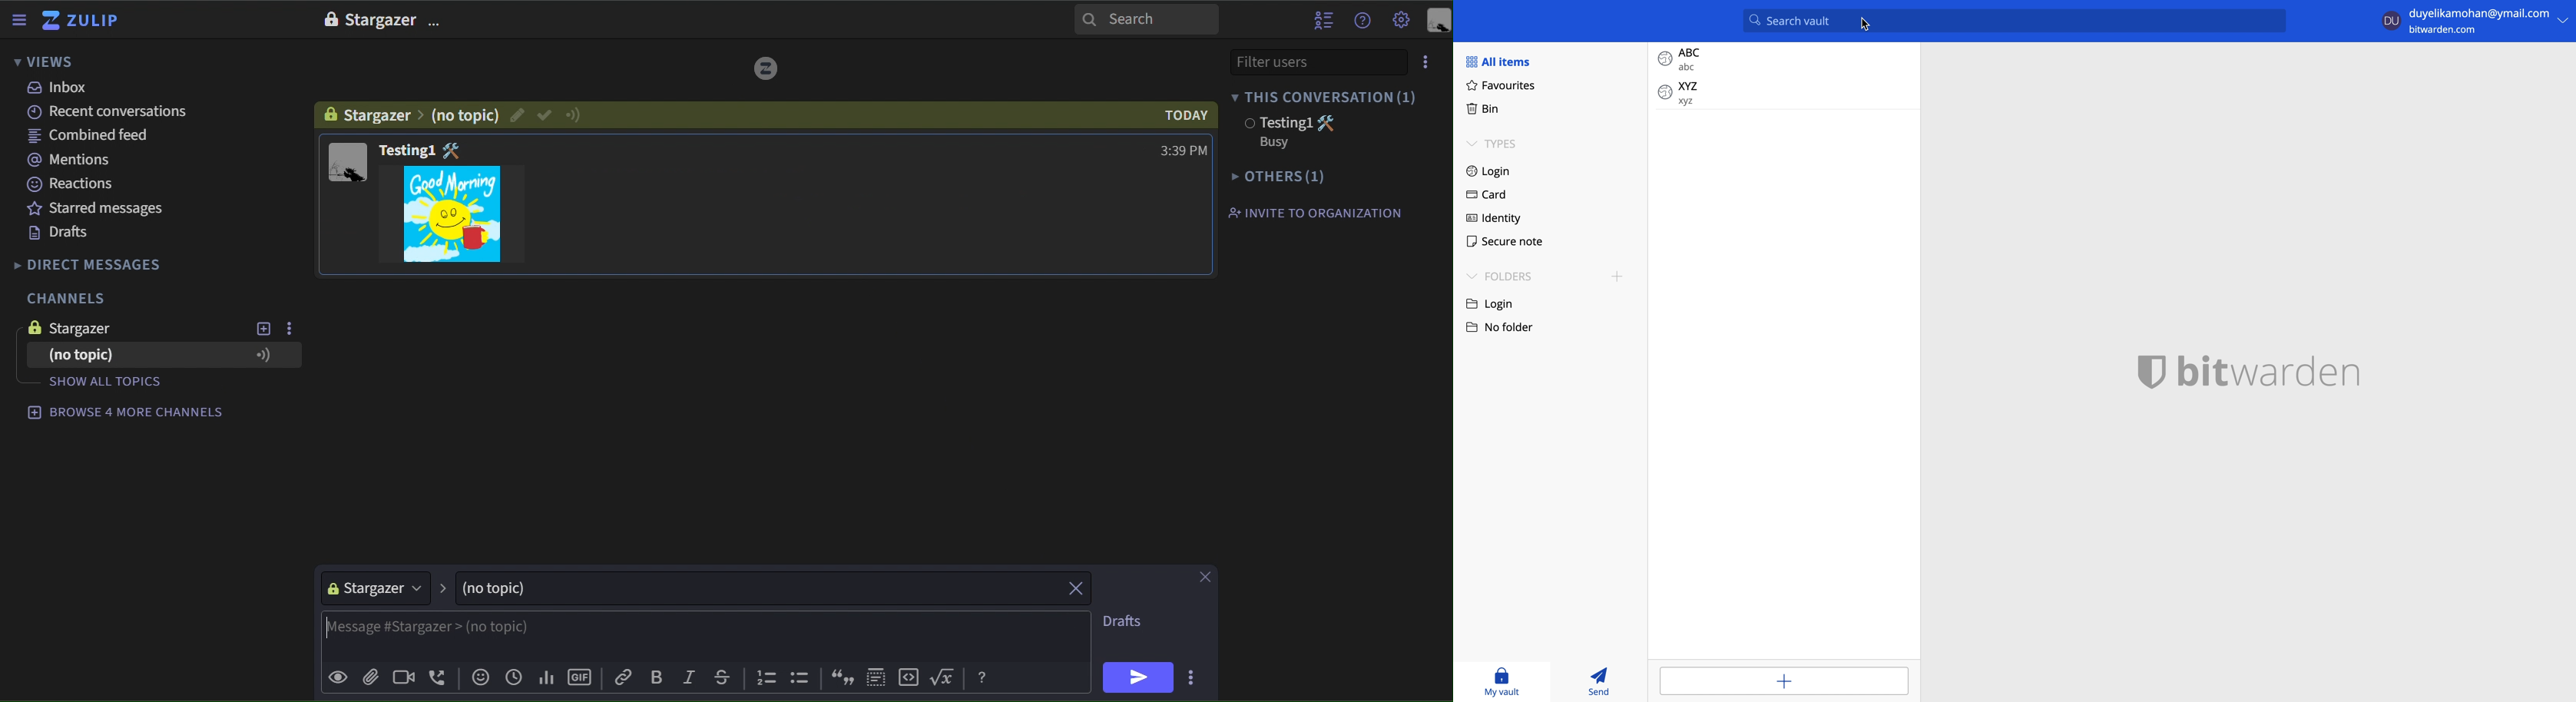 This screenshot has width=2576, height=728. Describe the element at coordinates (517, 114) in the screenshot. I see `edit` at that location.